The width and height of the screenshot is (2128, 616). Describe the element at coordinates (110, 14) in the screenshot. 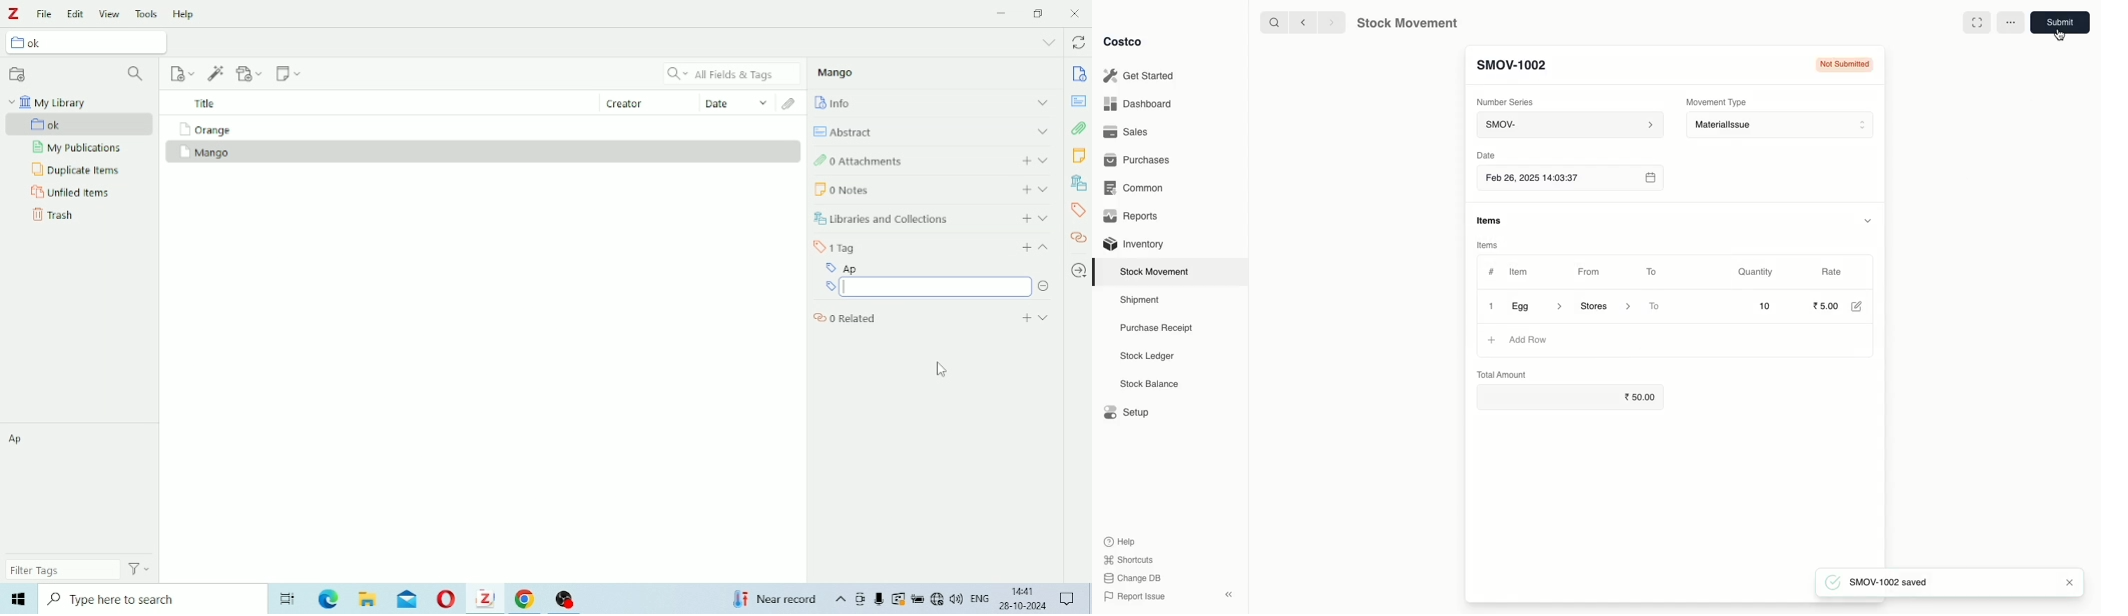

I see `View` at that location.